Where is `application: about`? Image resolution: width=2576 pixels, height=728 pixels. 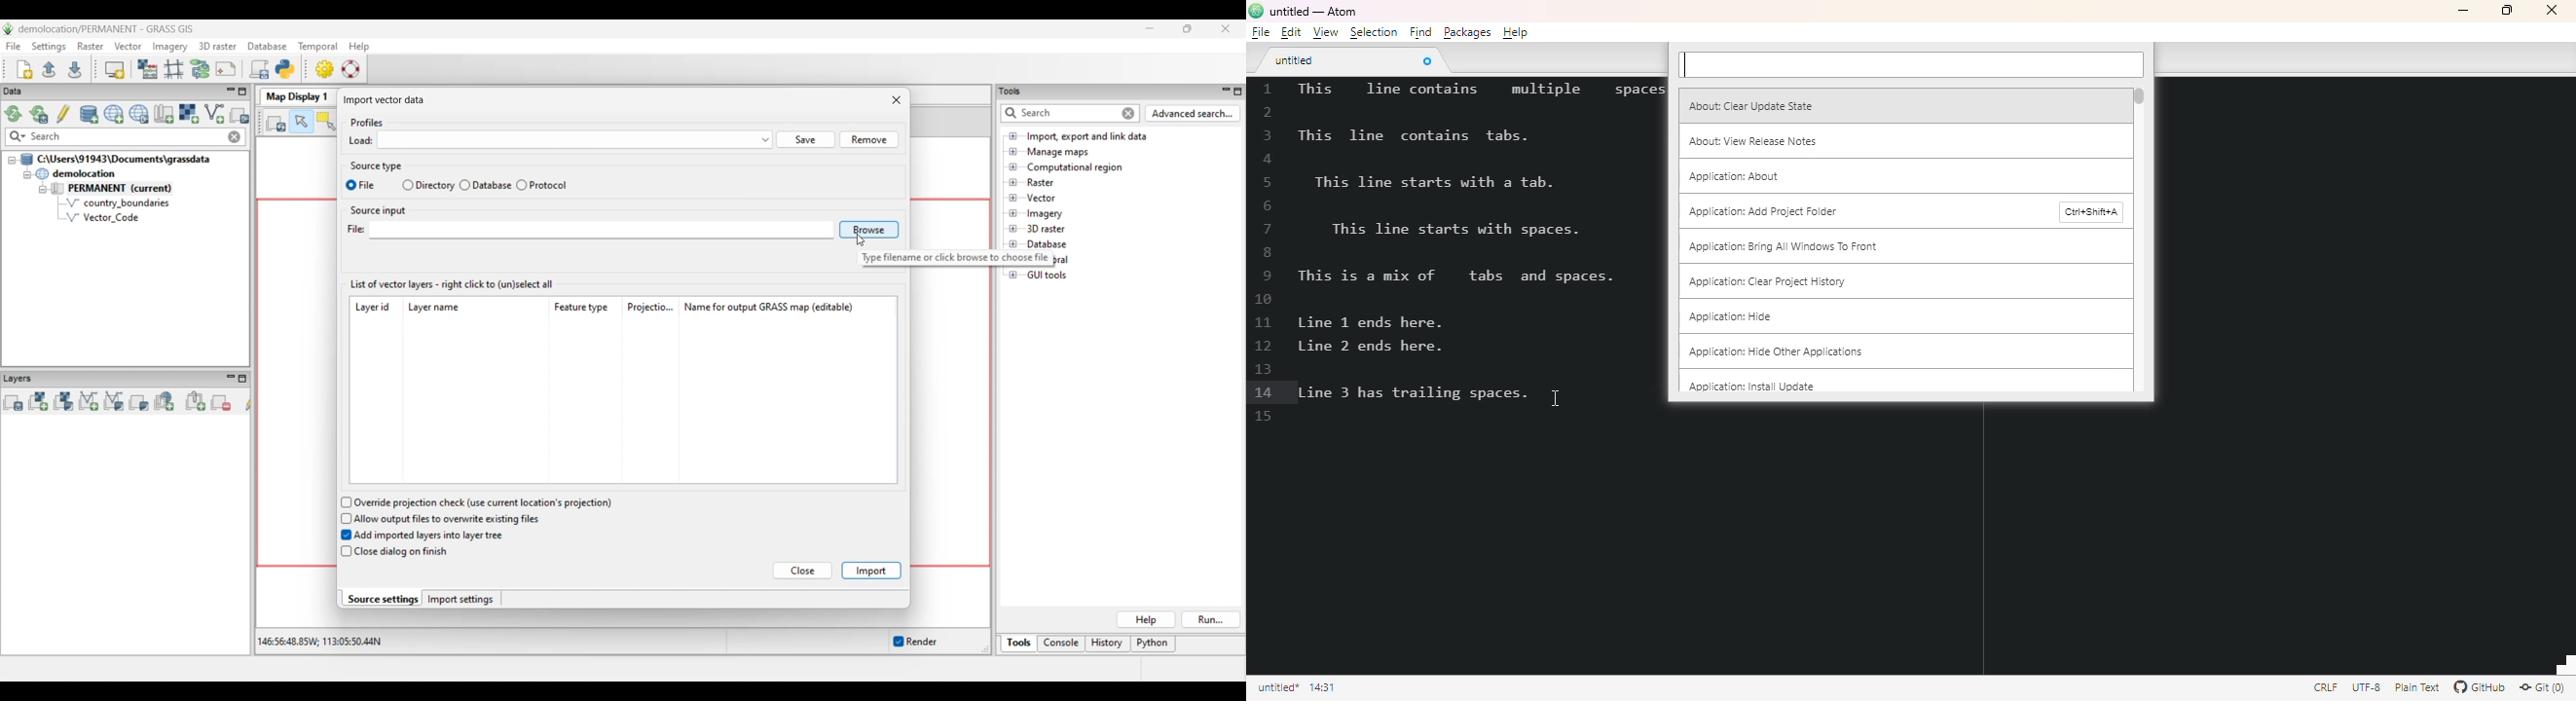 application: about is located at coordinates (1736, 175).